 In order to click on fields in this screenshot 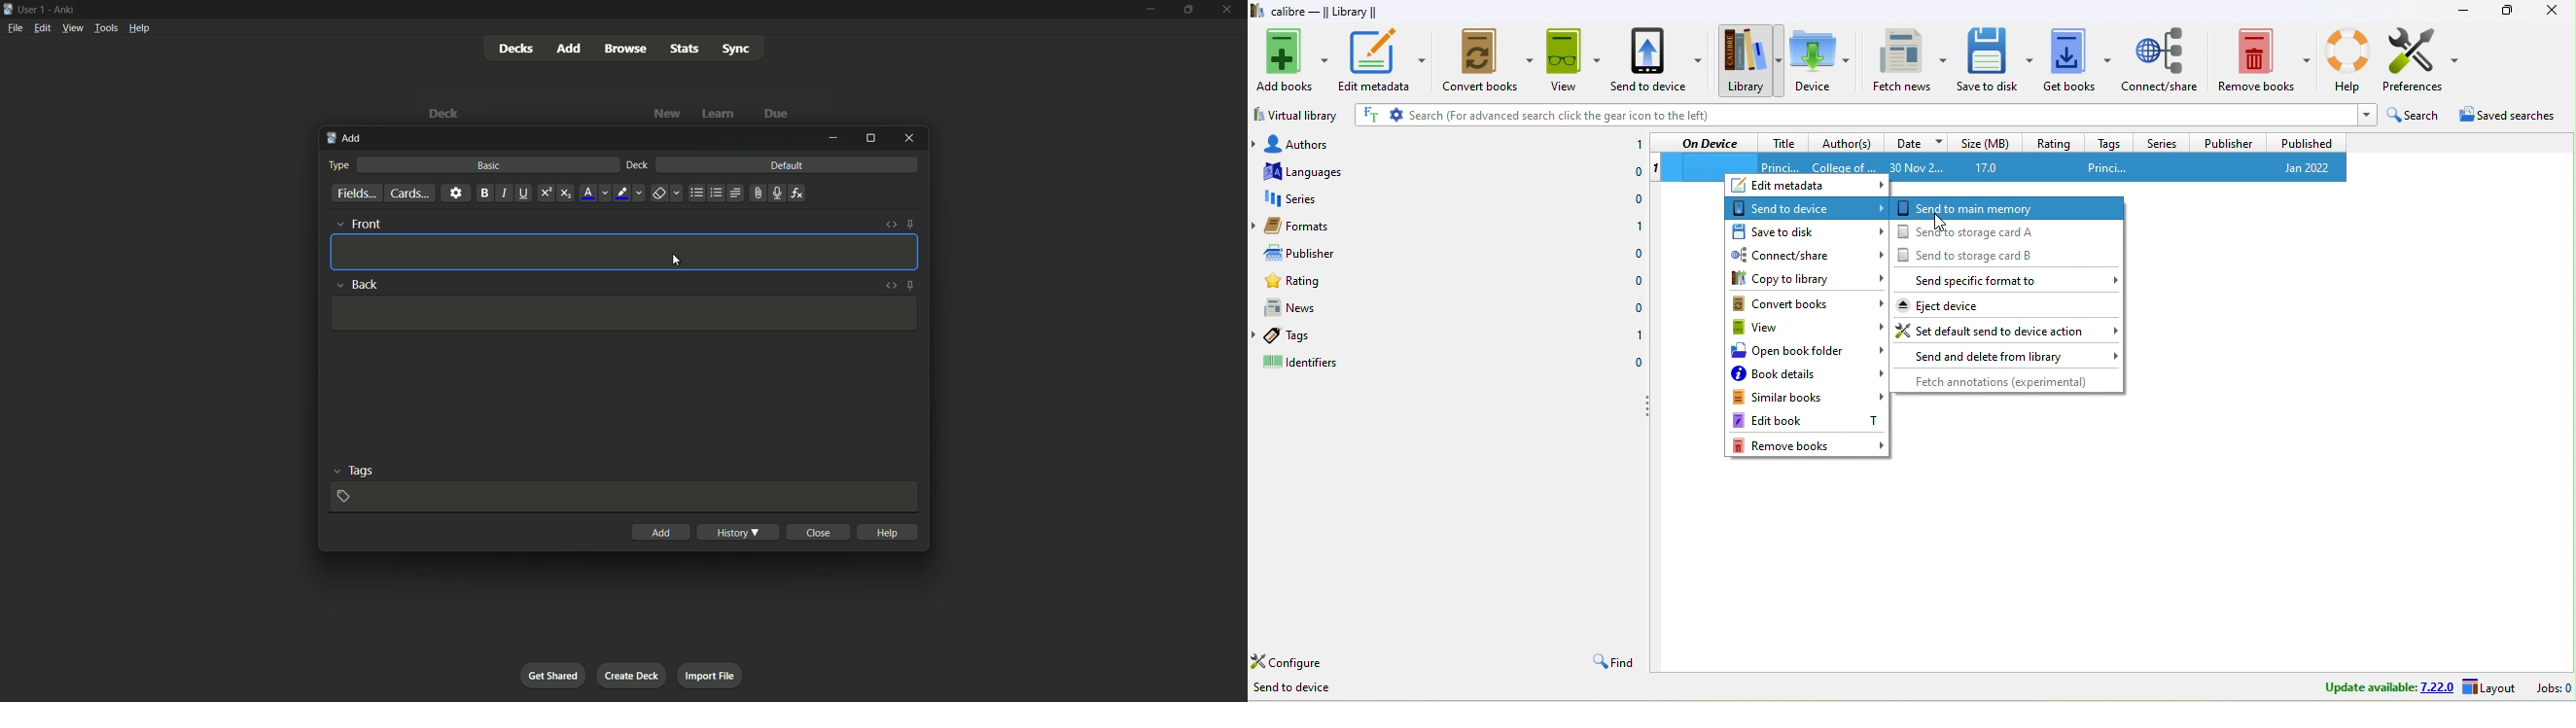, I will do `click(357, 194)`.